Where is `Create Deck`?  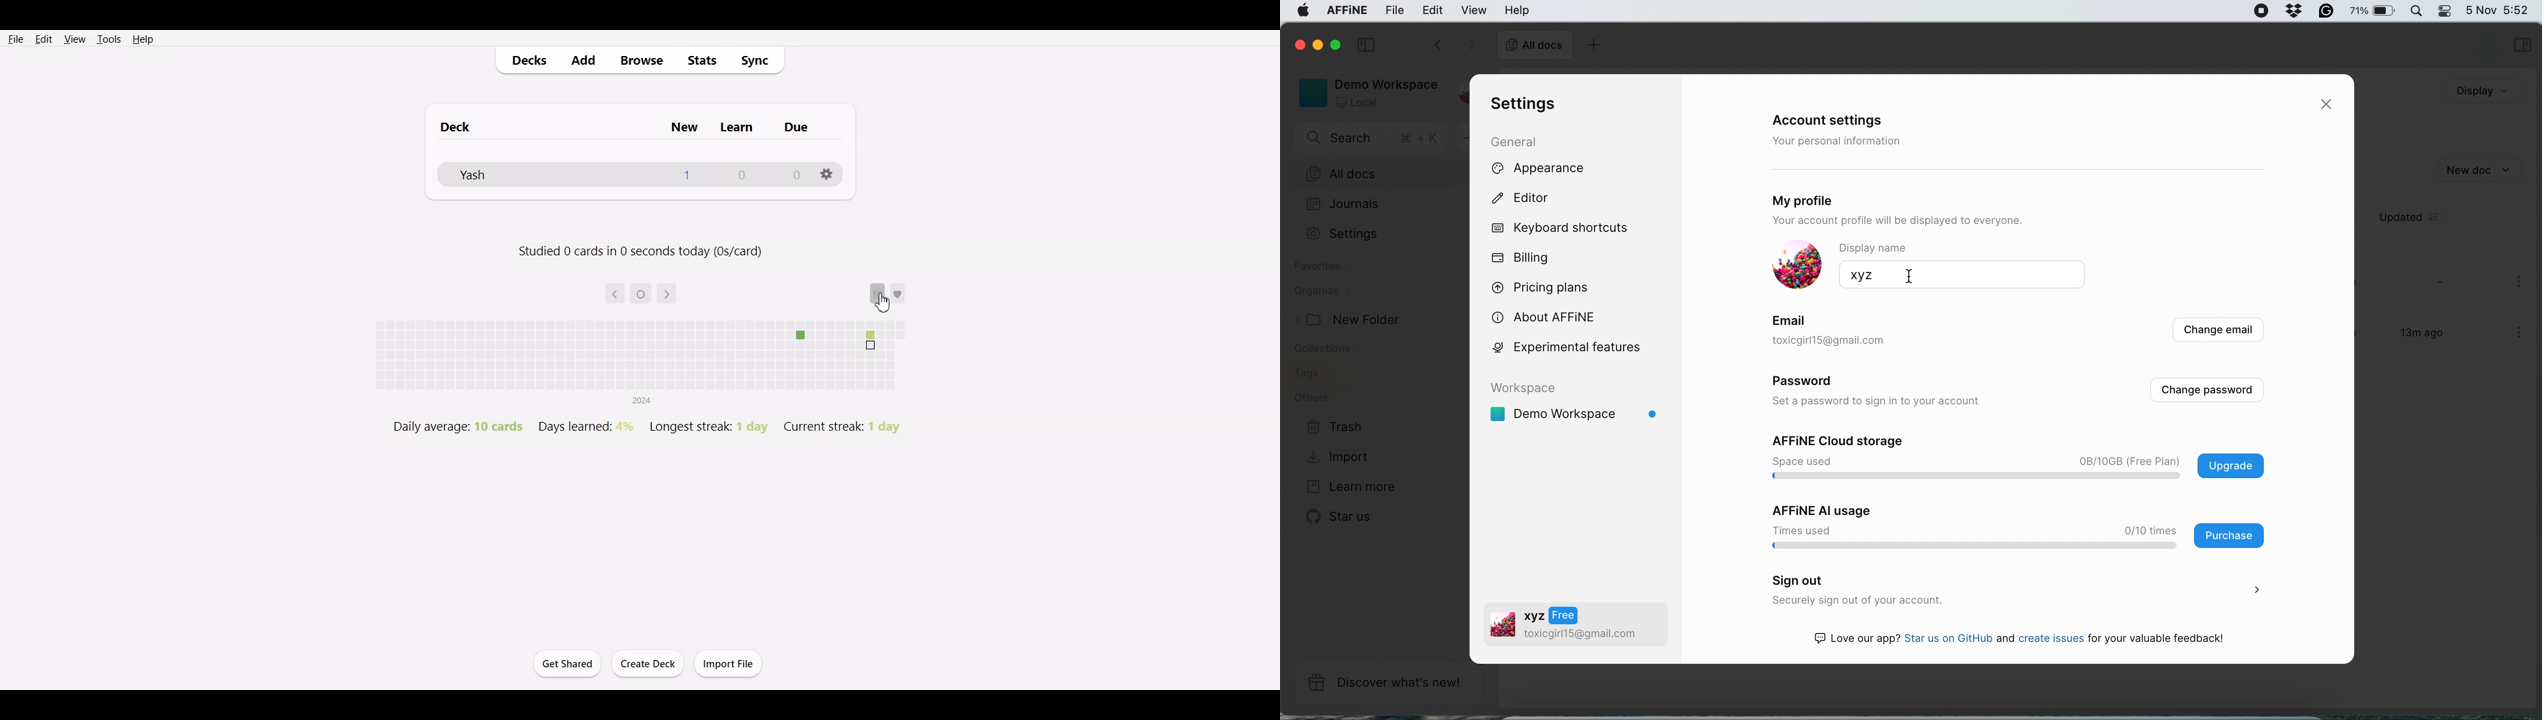
Create Deck is located at coordinates (649, 664).